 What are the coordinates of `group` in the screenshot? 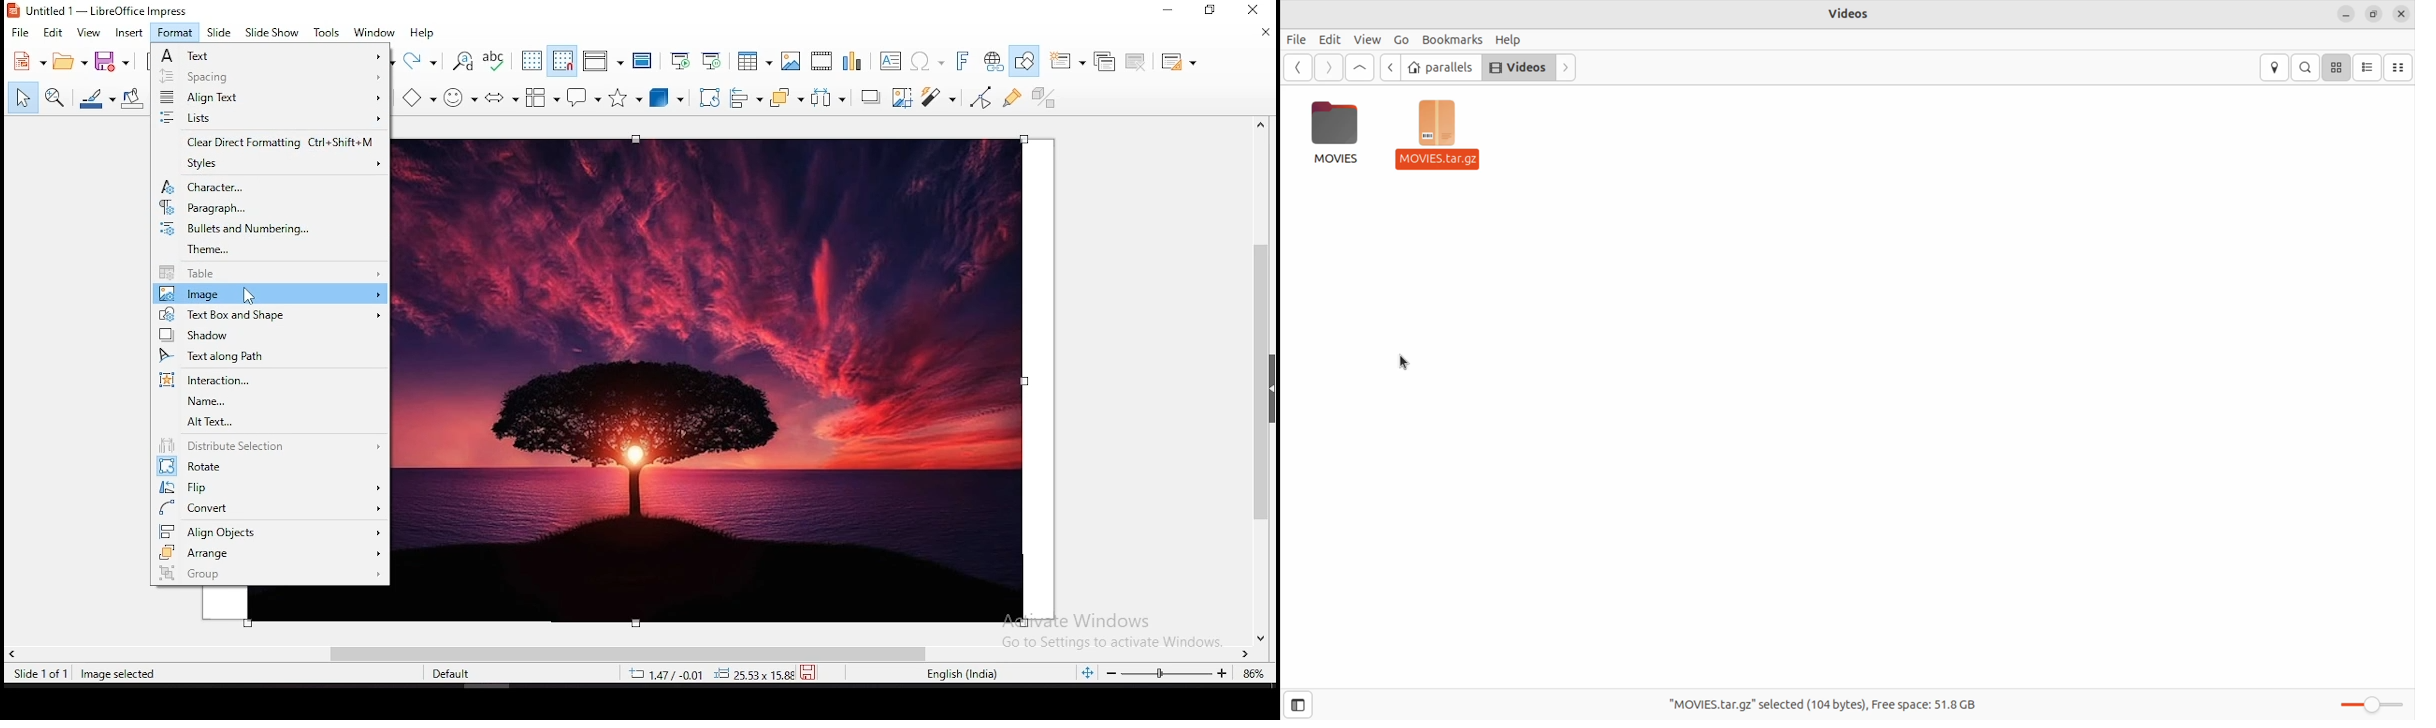 It's located at (272, 575).